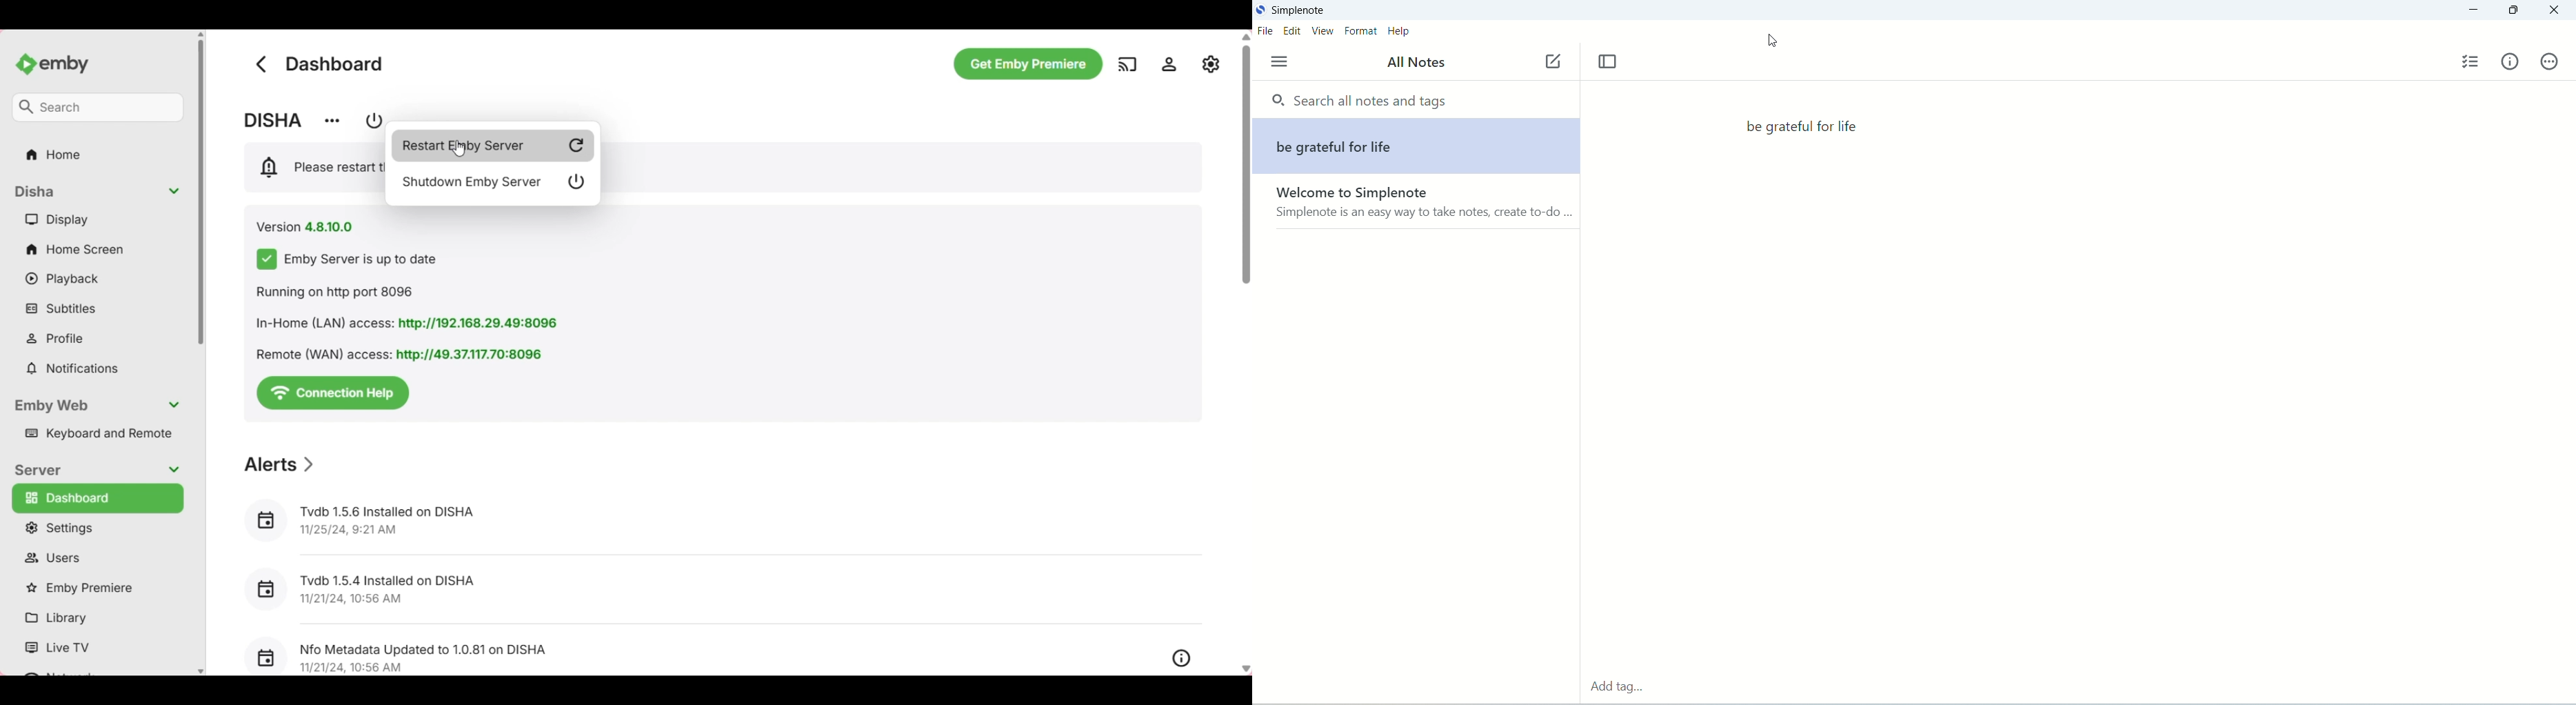 The width and height of the screenshot is (2576, 728). Describe the element at coordinates (1623, 688) in the screenshot. I see `add tag` at that location.